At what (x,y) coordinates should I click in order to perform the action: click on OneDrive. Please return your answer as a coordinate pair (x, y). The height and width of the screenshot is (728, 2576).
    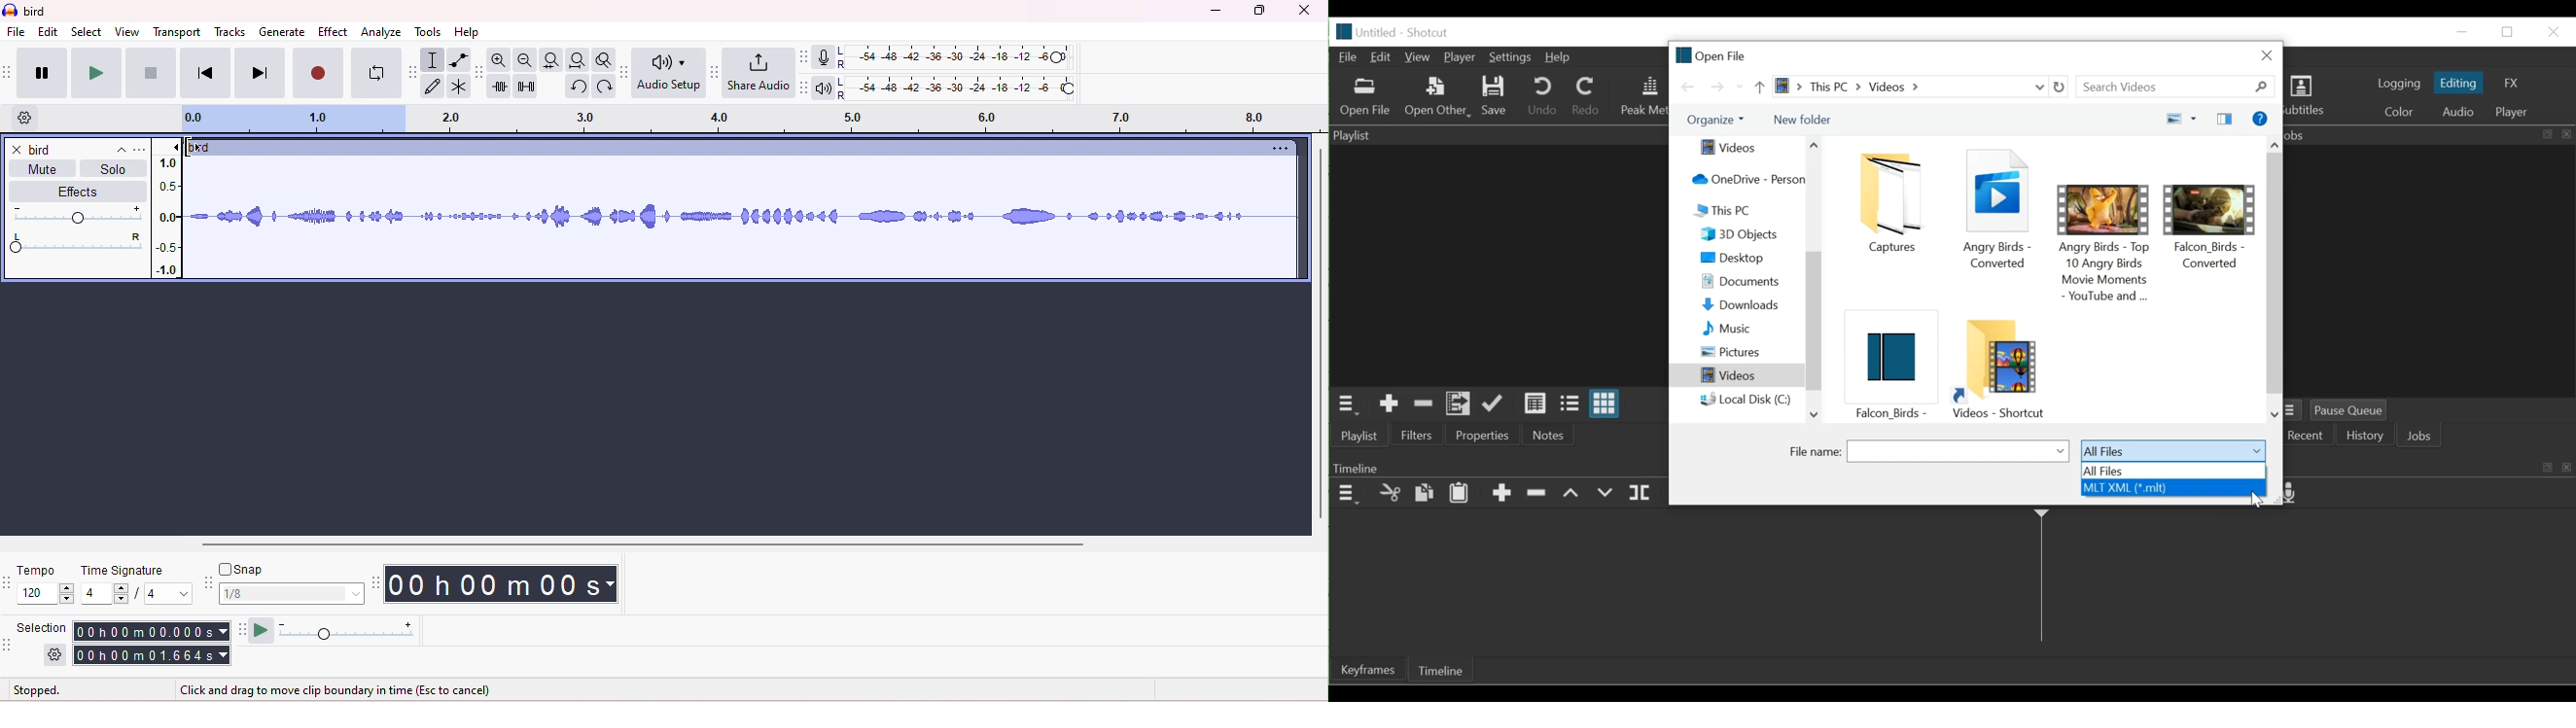
    Looking at the image, I should click on (1744, 180).